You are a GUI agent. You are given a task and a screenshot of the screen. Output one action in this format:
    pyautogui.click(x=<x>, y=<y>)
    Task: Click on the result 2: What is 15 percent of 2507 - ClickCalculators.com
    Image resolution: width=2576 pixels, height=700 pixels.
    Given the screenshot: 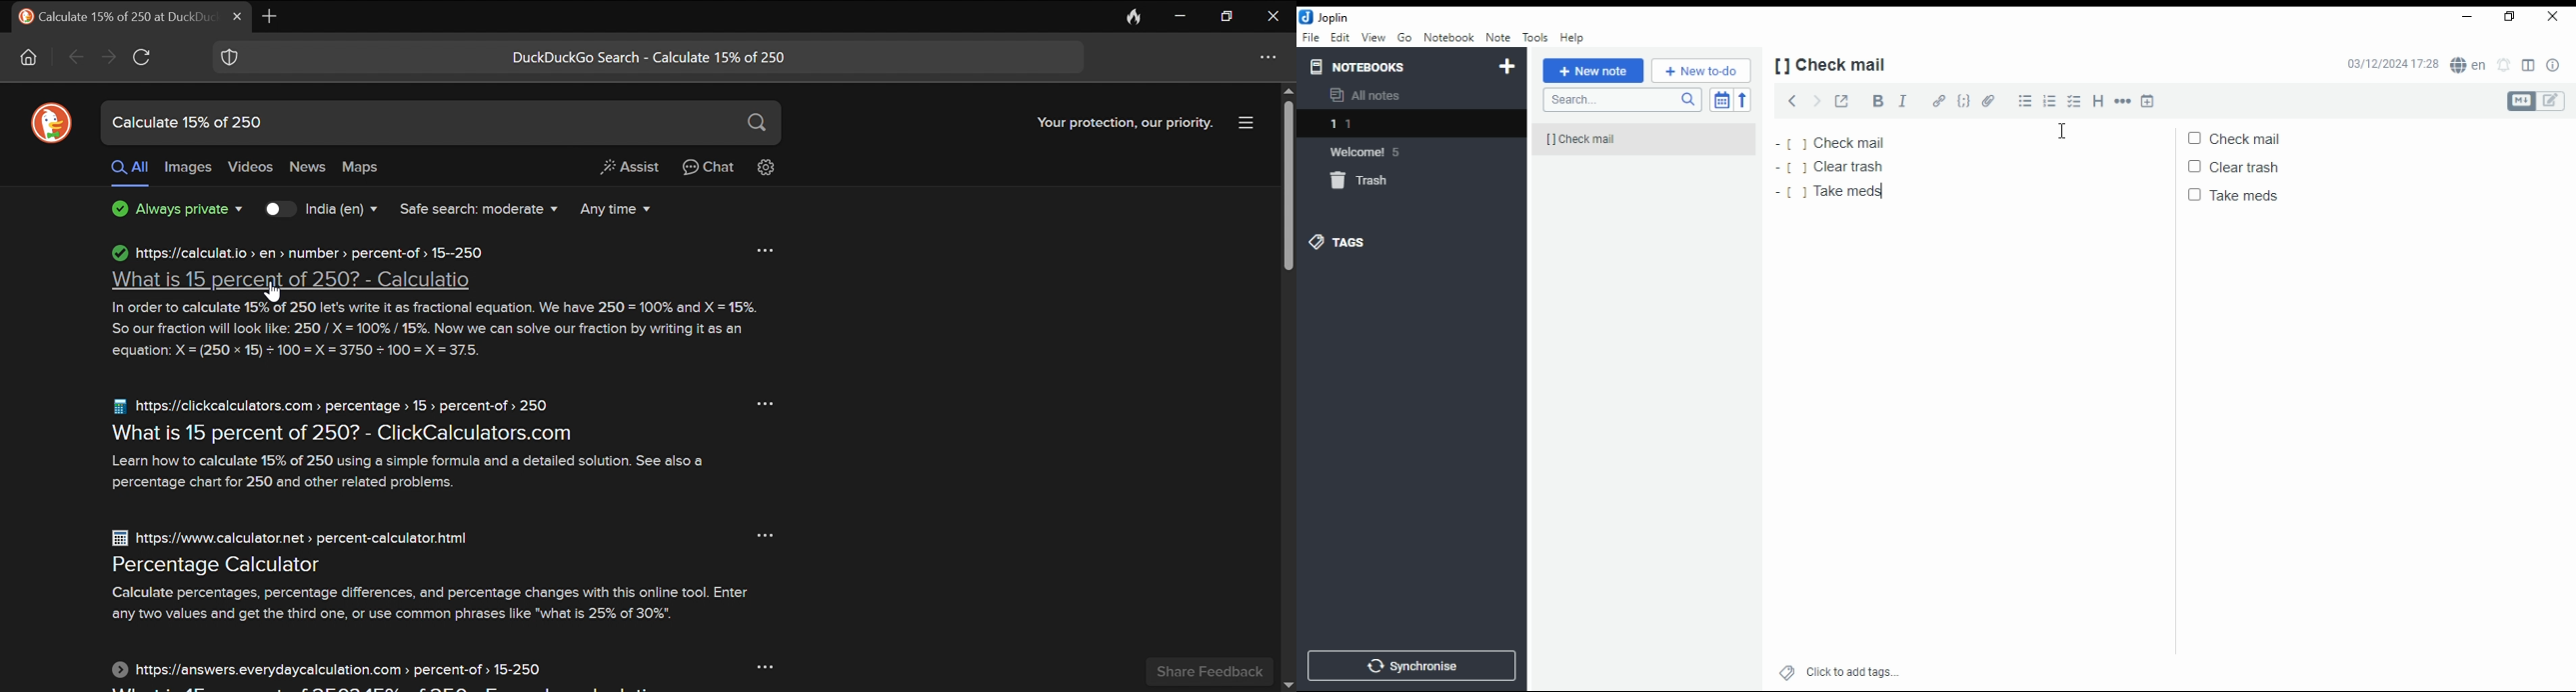 What is the action you would take?
    pyautogui.click(x=345, y=433)
    